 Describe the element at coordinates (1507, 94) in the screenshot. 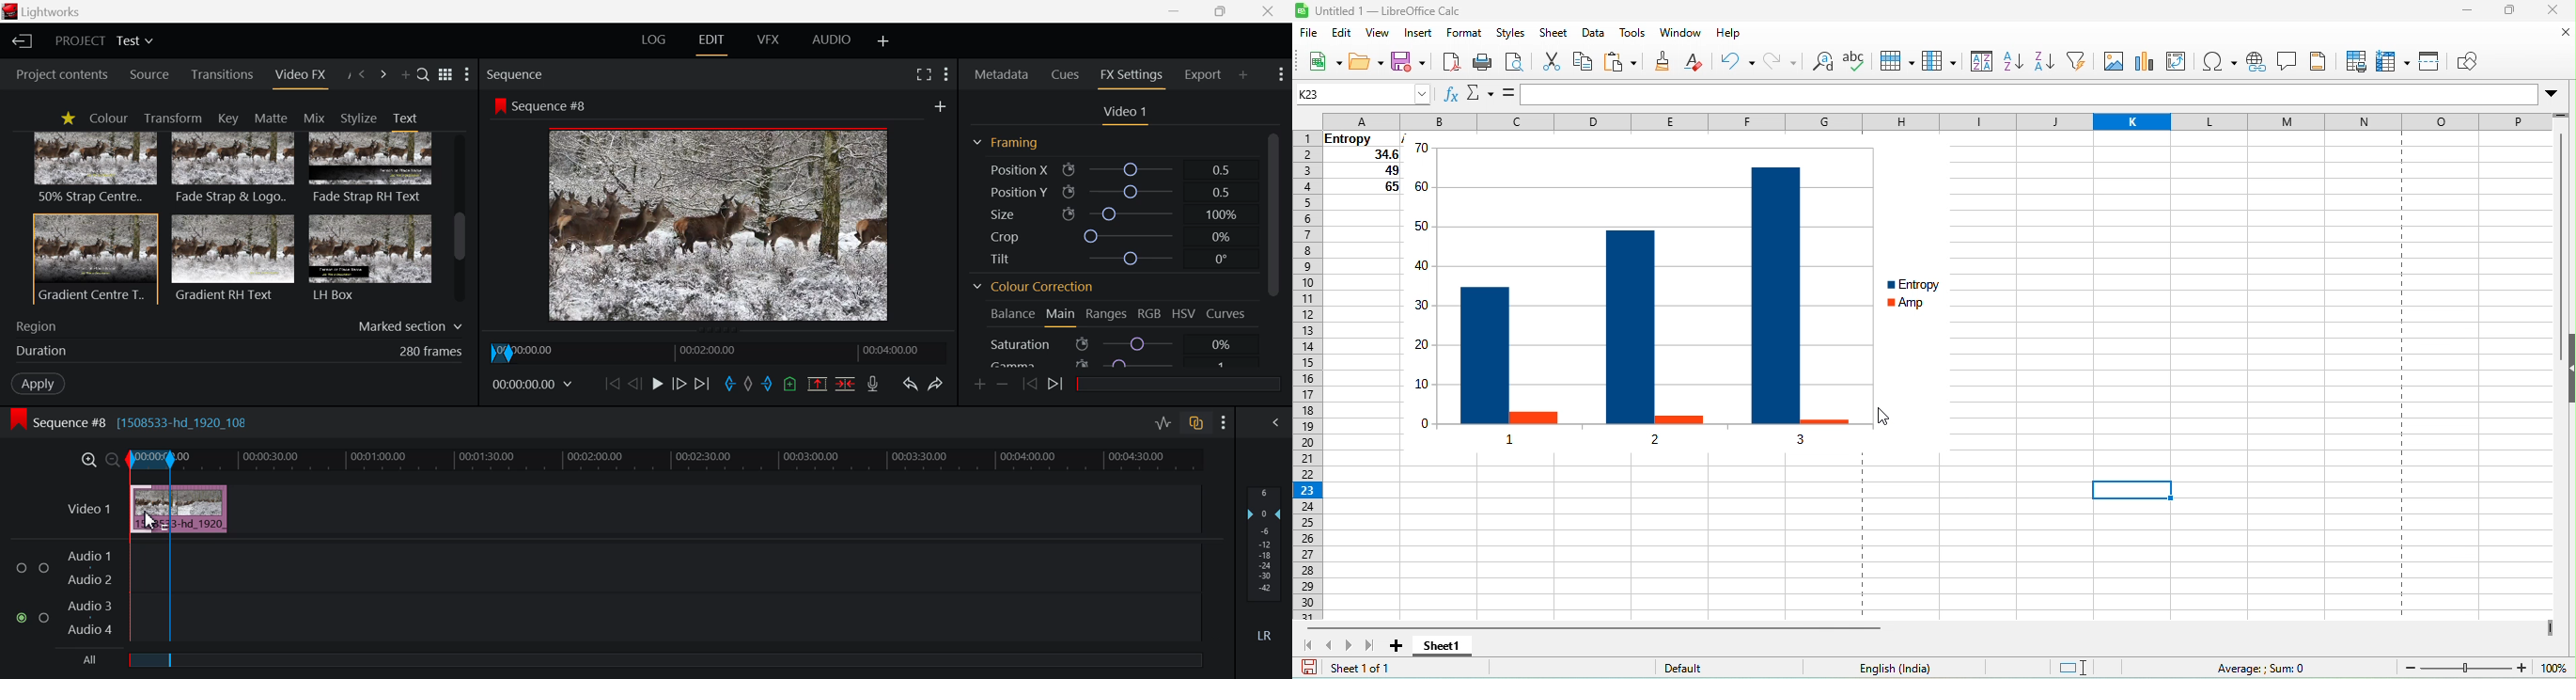

I see `formula` at that location.